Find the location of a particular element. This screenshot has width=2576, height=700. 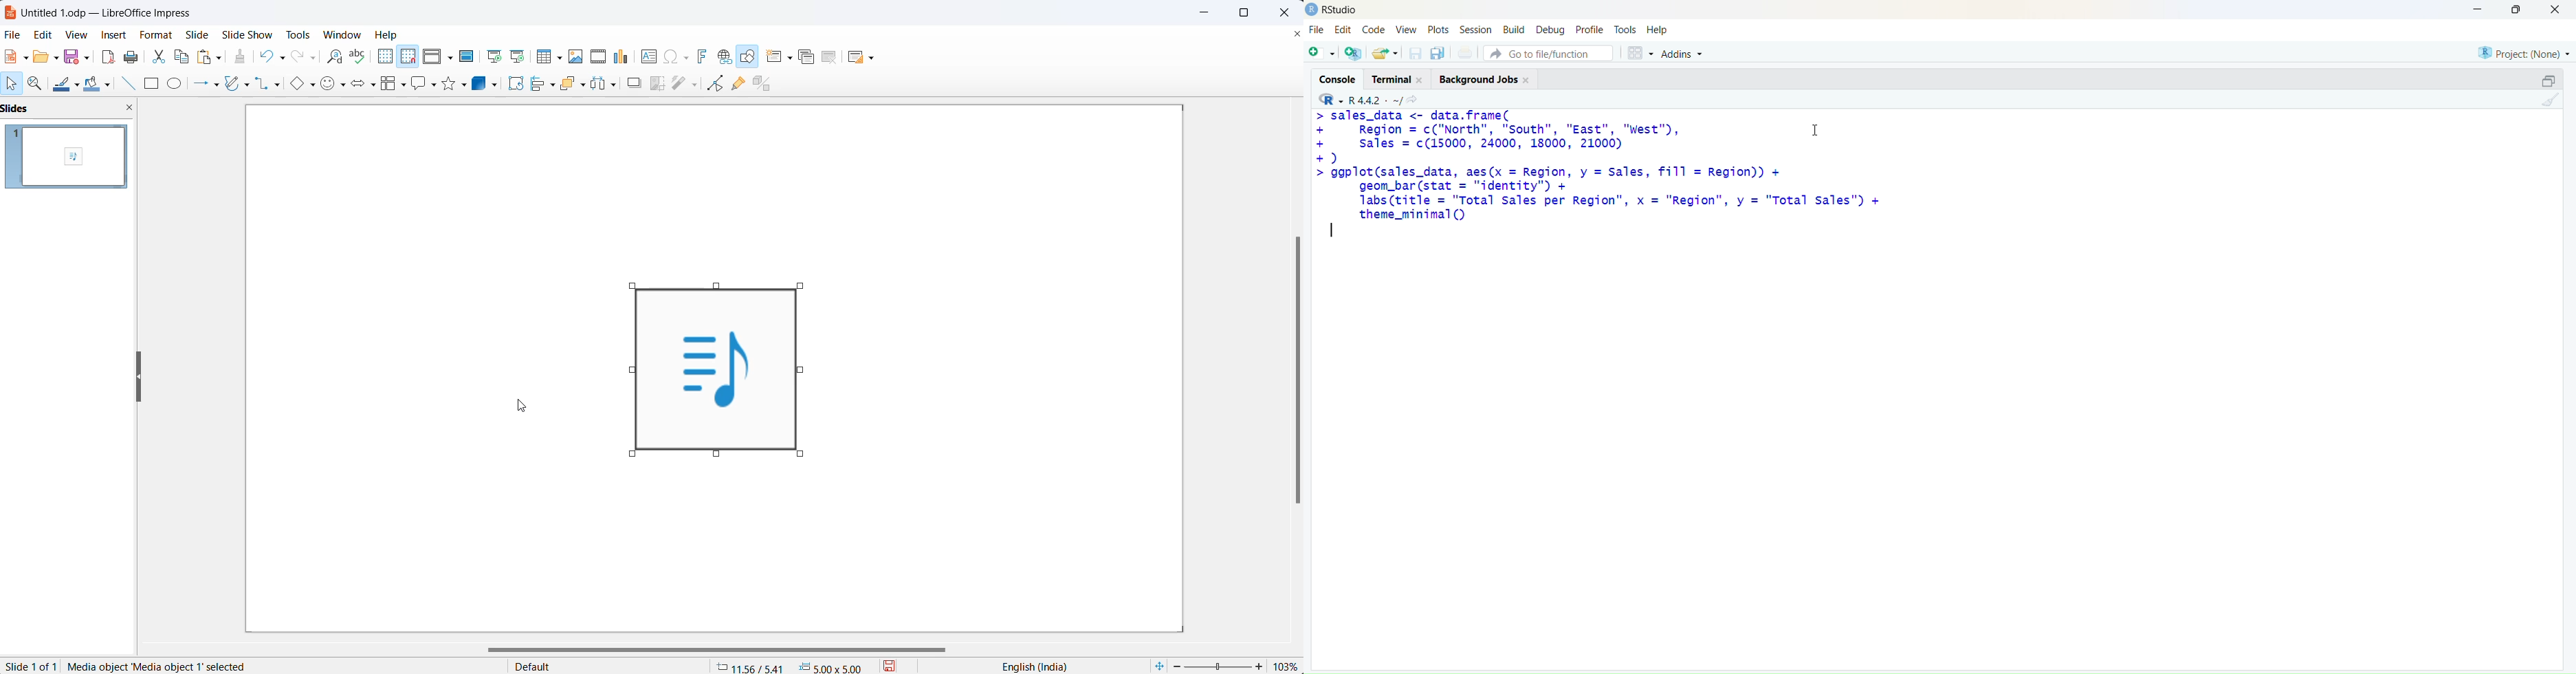

lines and arrow is located at coordinates (199, 85).